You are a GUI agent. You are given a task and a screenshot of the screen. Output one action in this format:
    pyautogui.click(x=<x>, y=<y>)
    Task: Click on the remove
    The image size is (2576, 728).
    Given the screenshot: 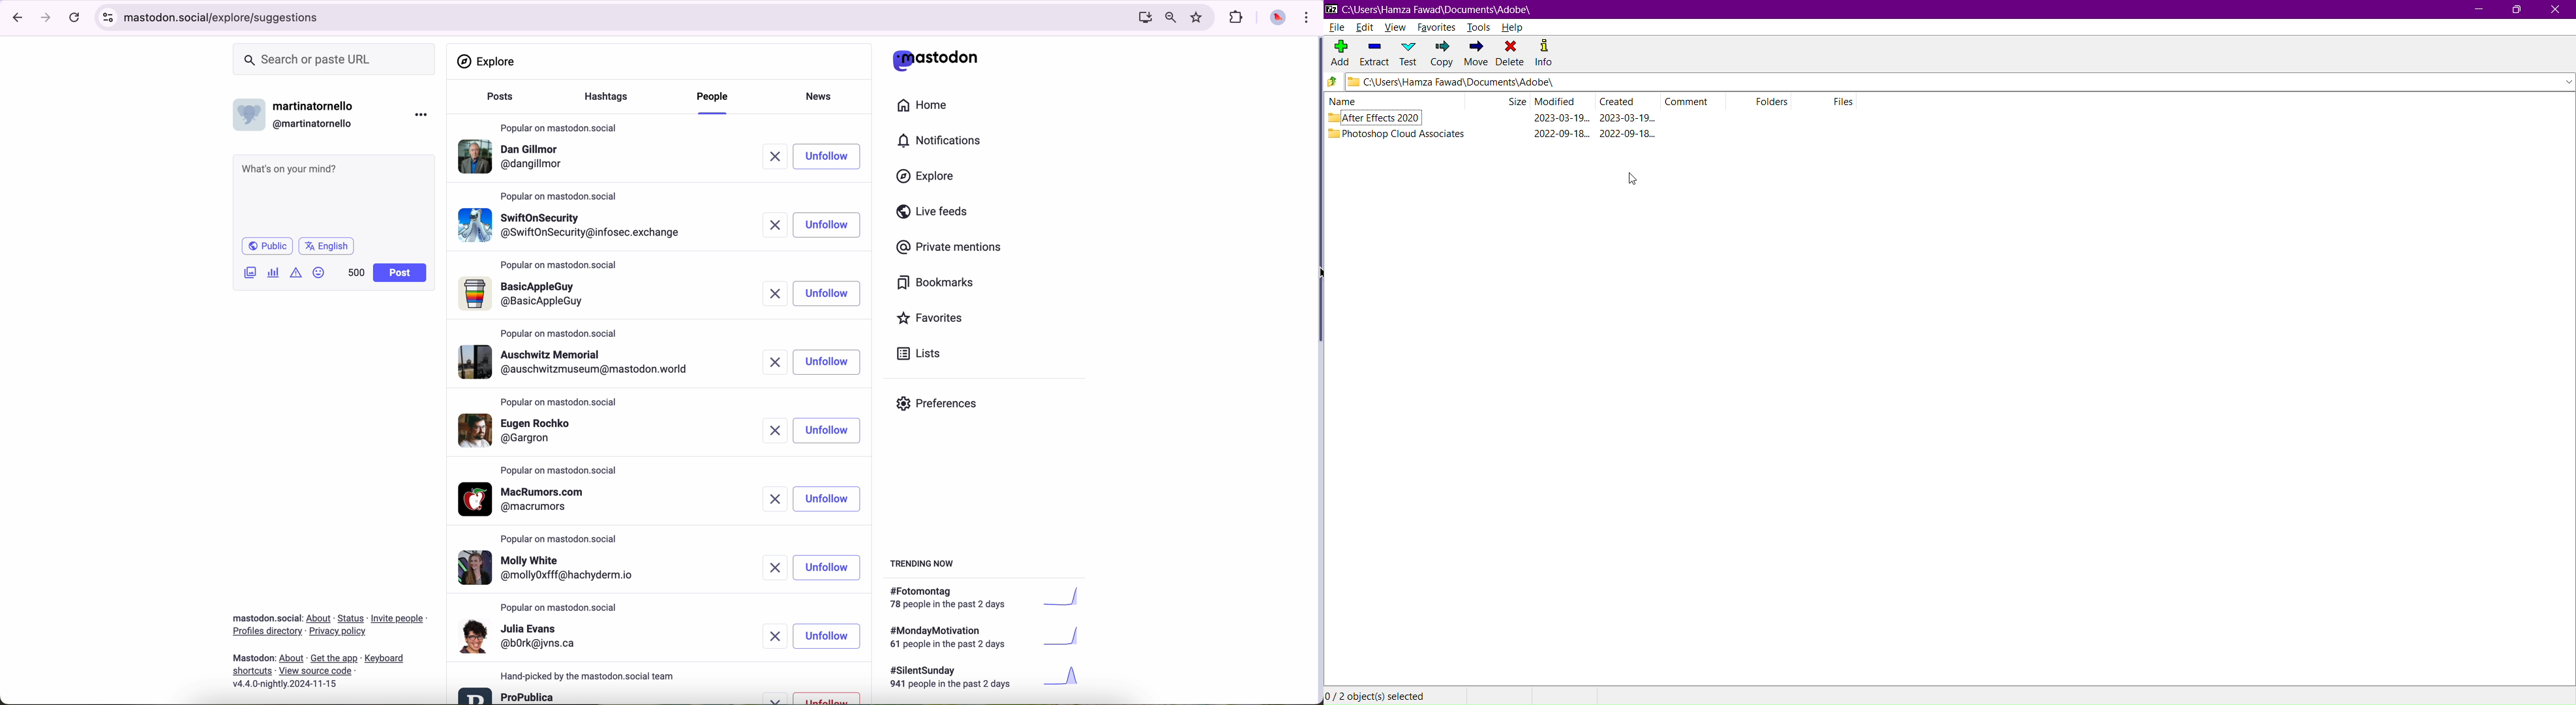 What is the action you would take?
    pyautogui.click(x=773, y=431)
    